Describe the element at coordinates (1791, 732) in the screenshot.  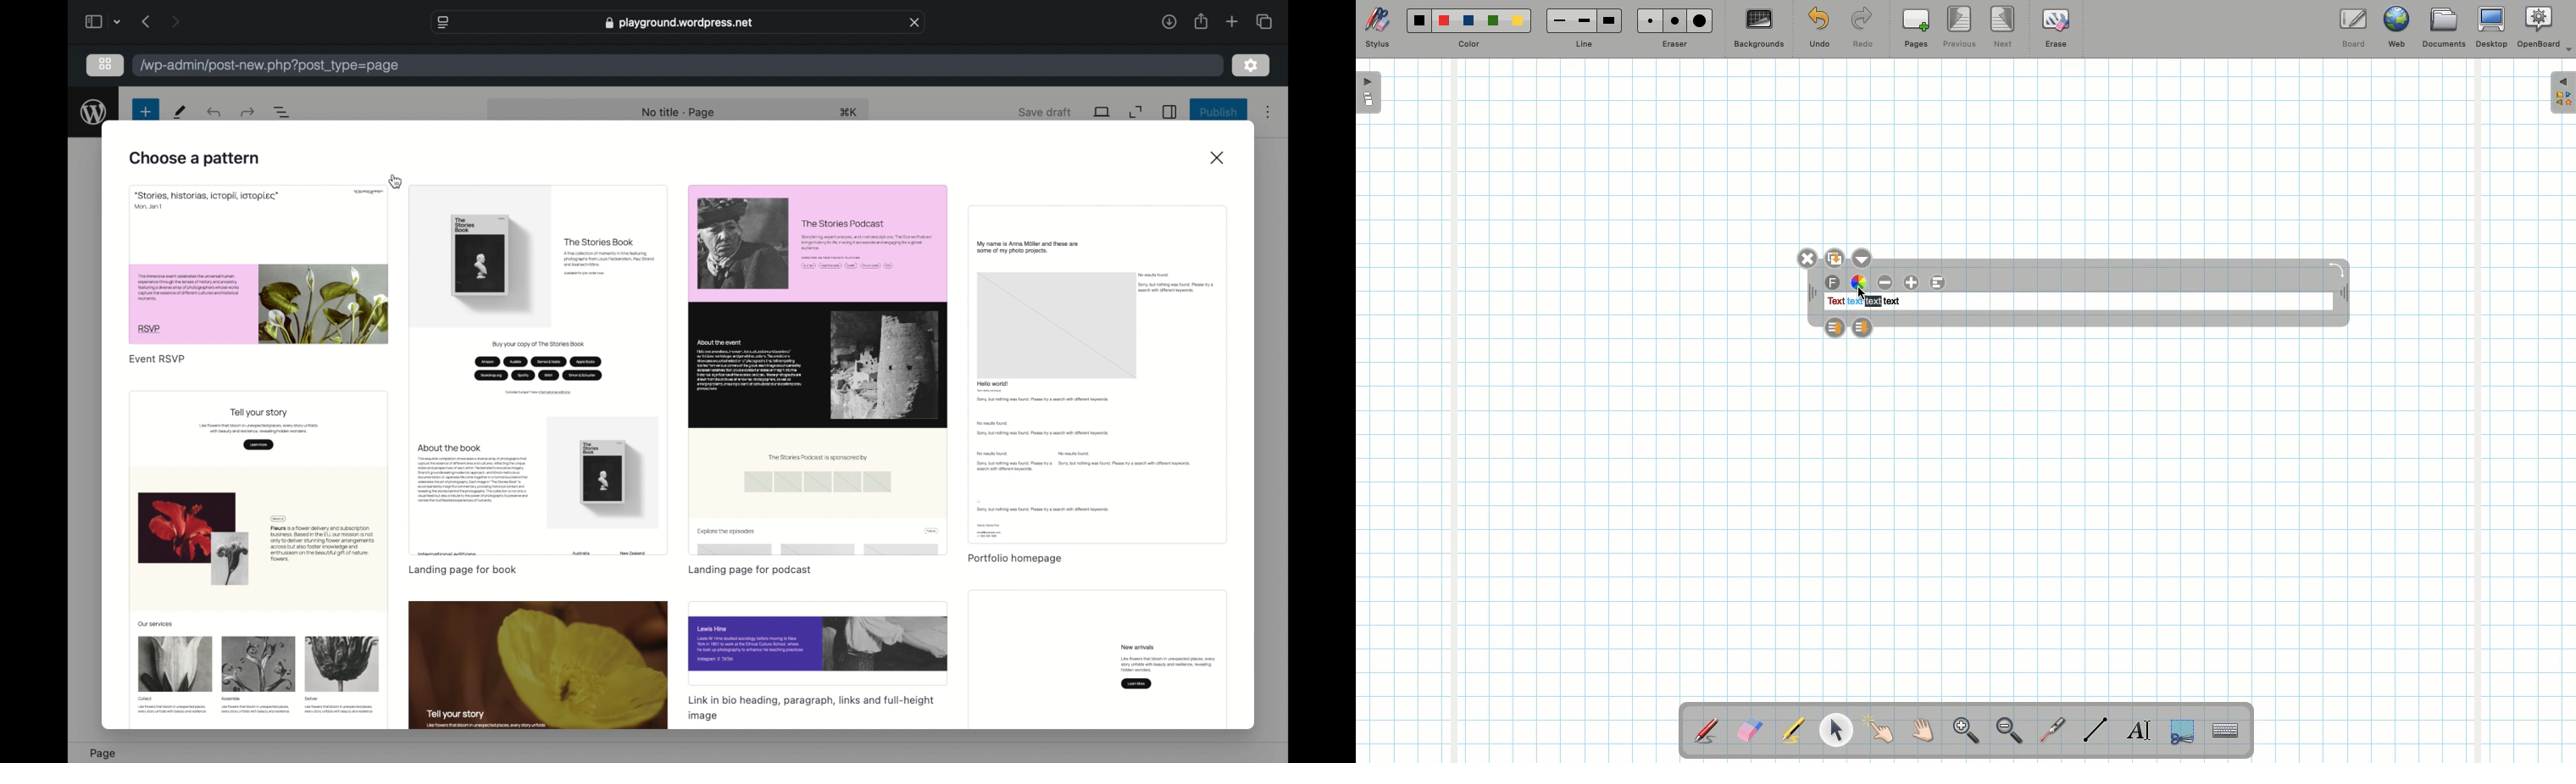
I see `Highlighter` at that location.